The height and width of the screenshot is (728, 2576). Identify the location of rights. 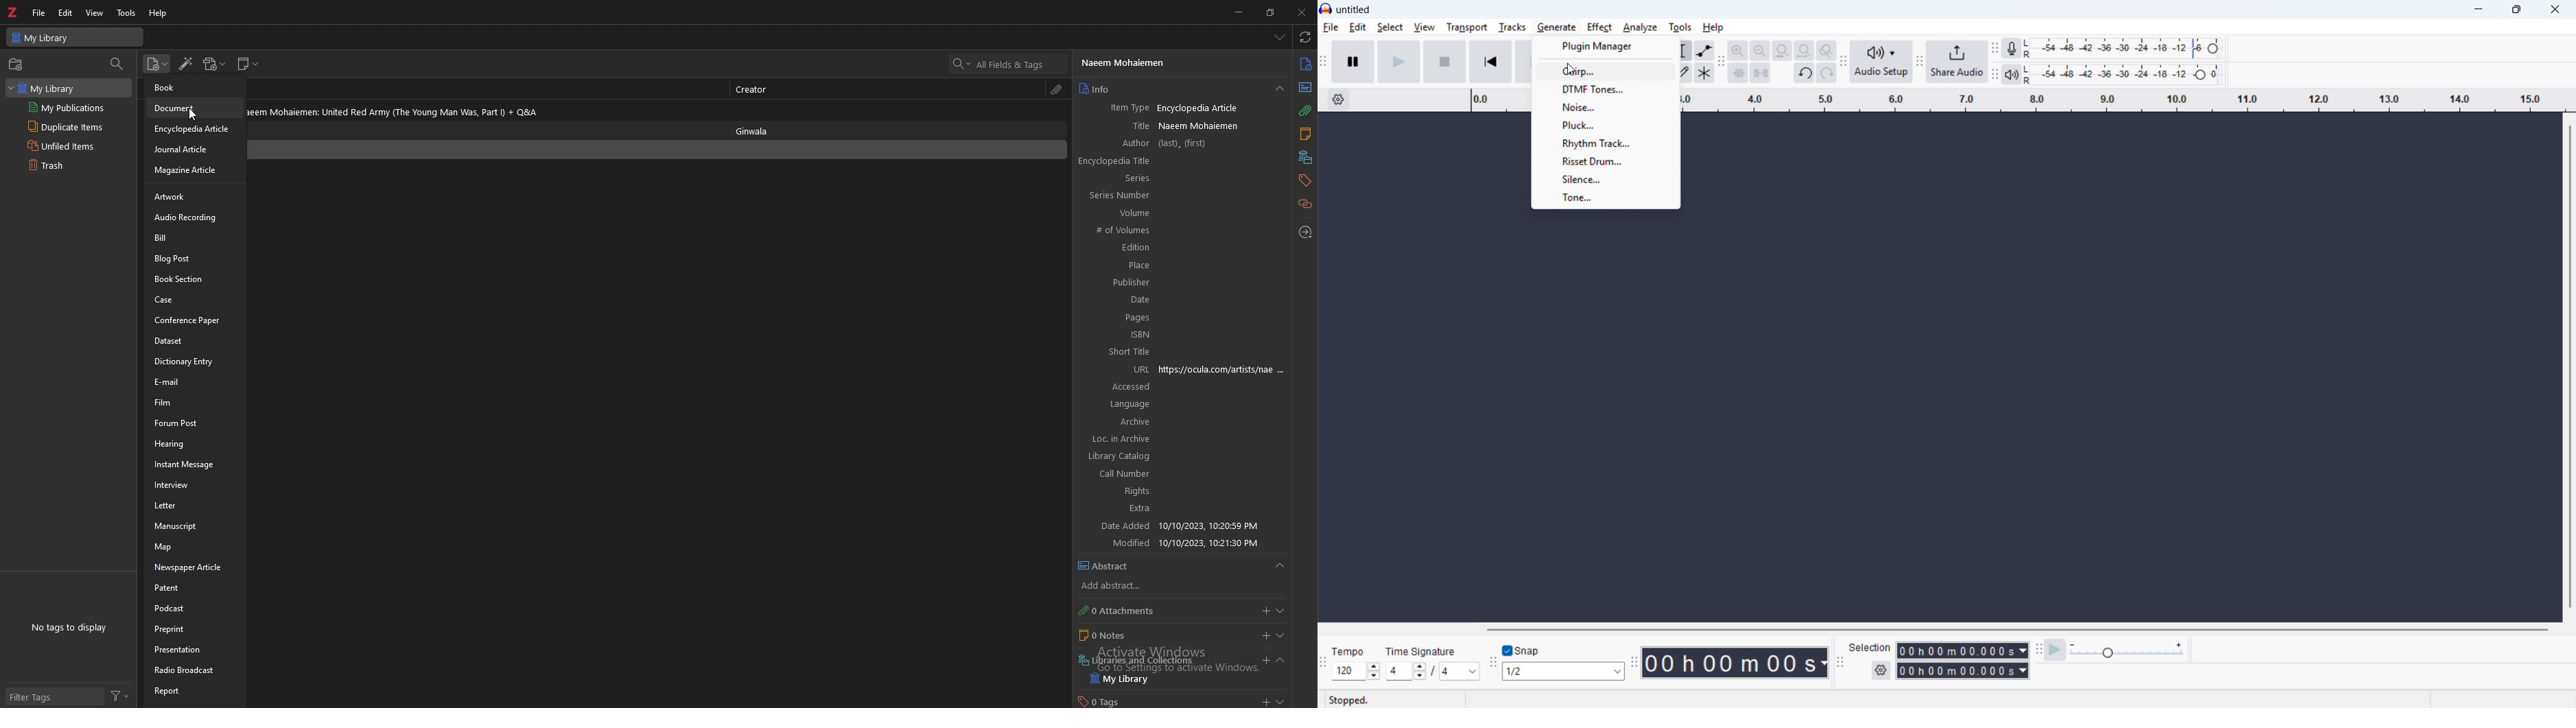
(1117, 491).